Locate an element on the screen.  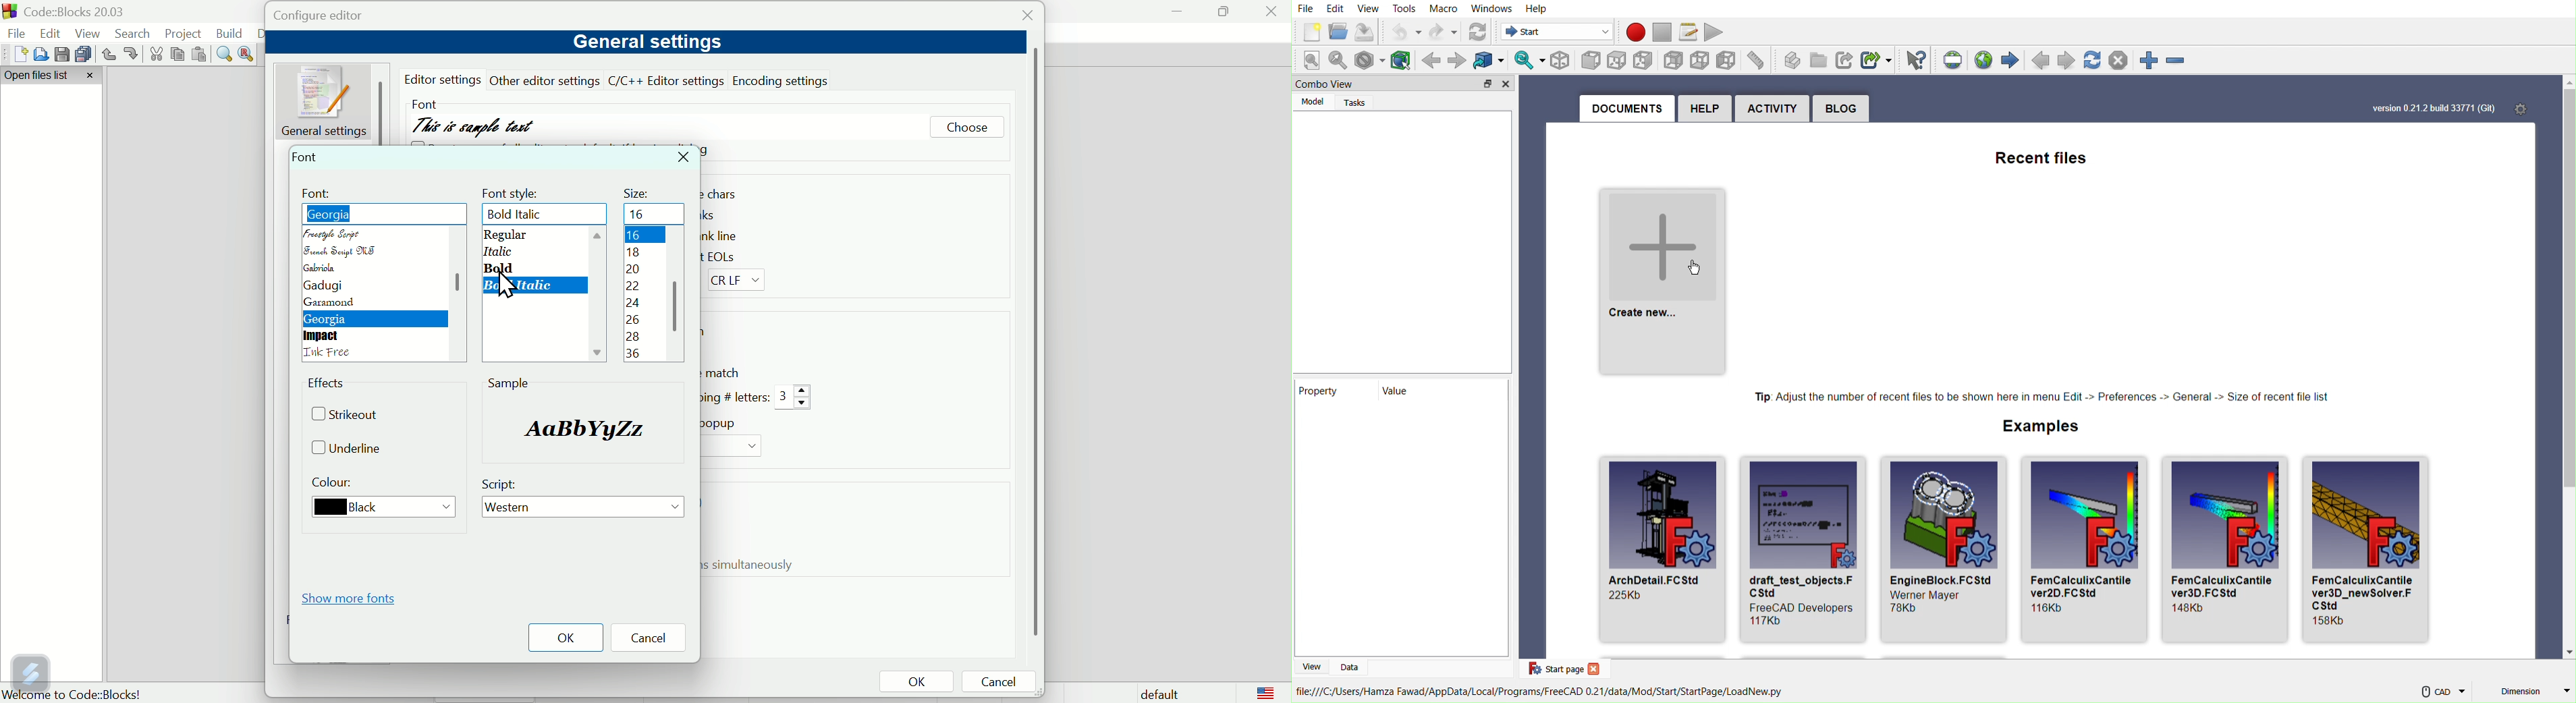
C/C++ editor setting is located at coordinates (667, 81).